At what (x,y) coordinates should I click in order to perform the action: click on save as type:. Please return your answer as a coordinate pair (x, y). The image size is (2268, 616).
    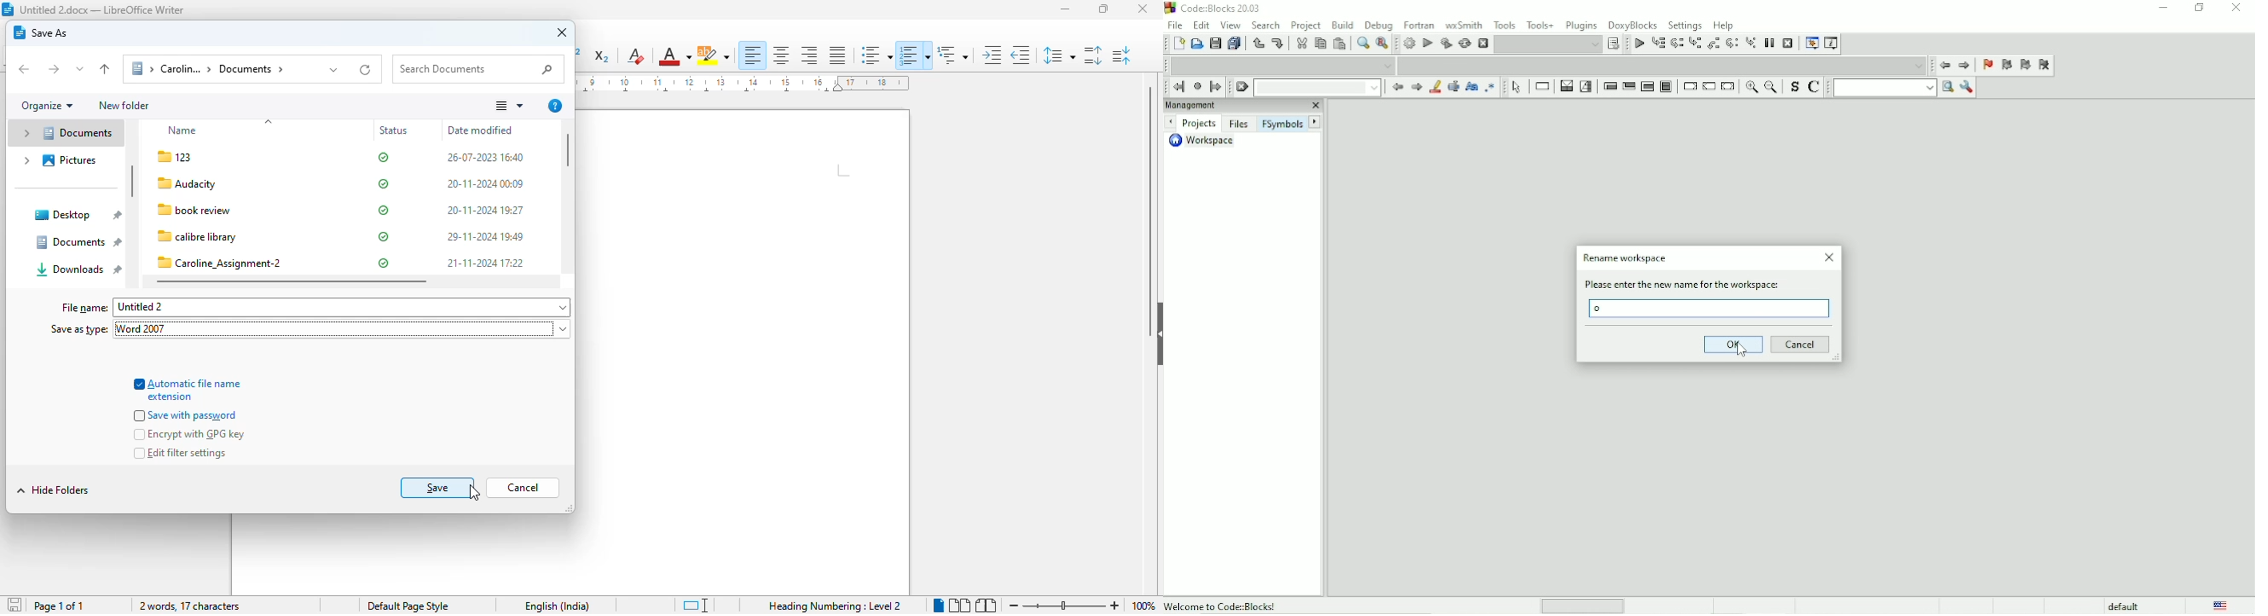
    Looking at the image, I should click on (78, 328).